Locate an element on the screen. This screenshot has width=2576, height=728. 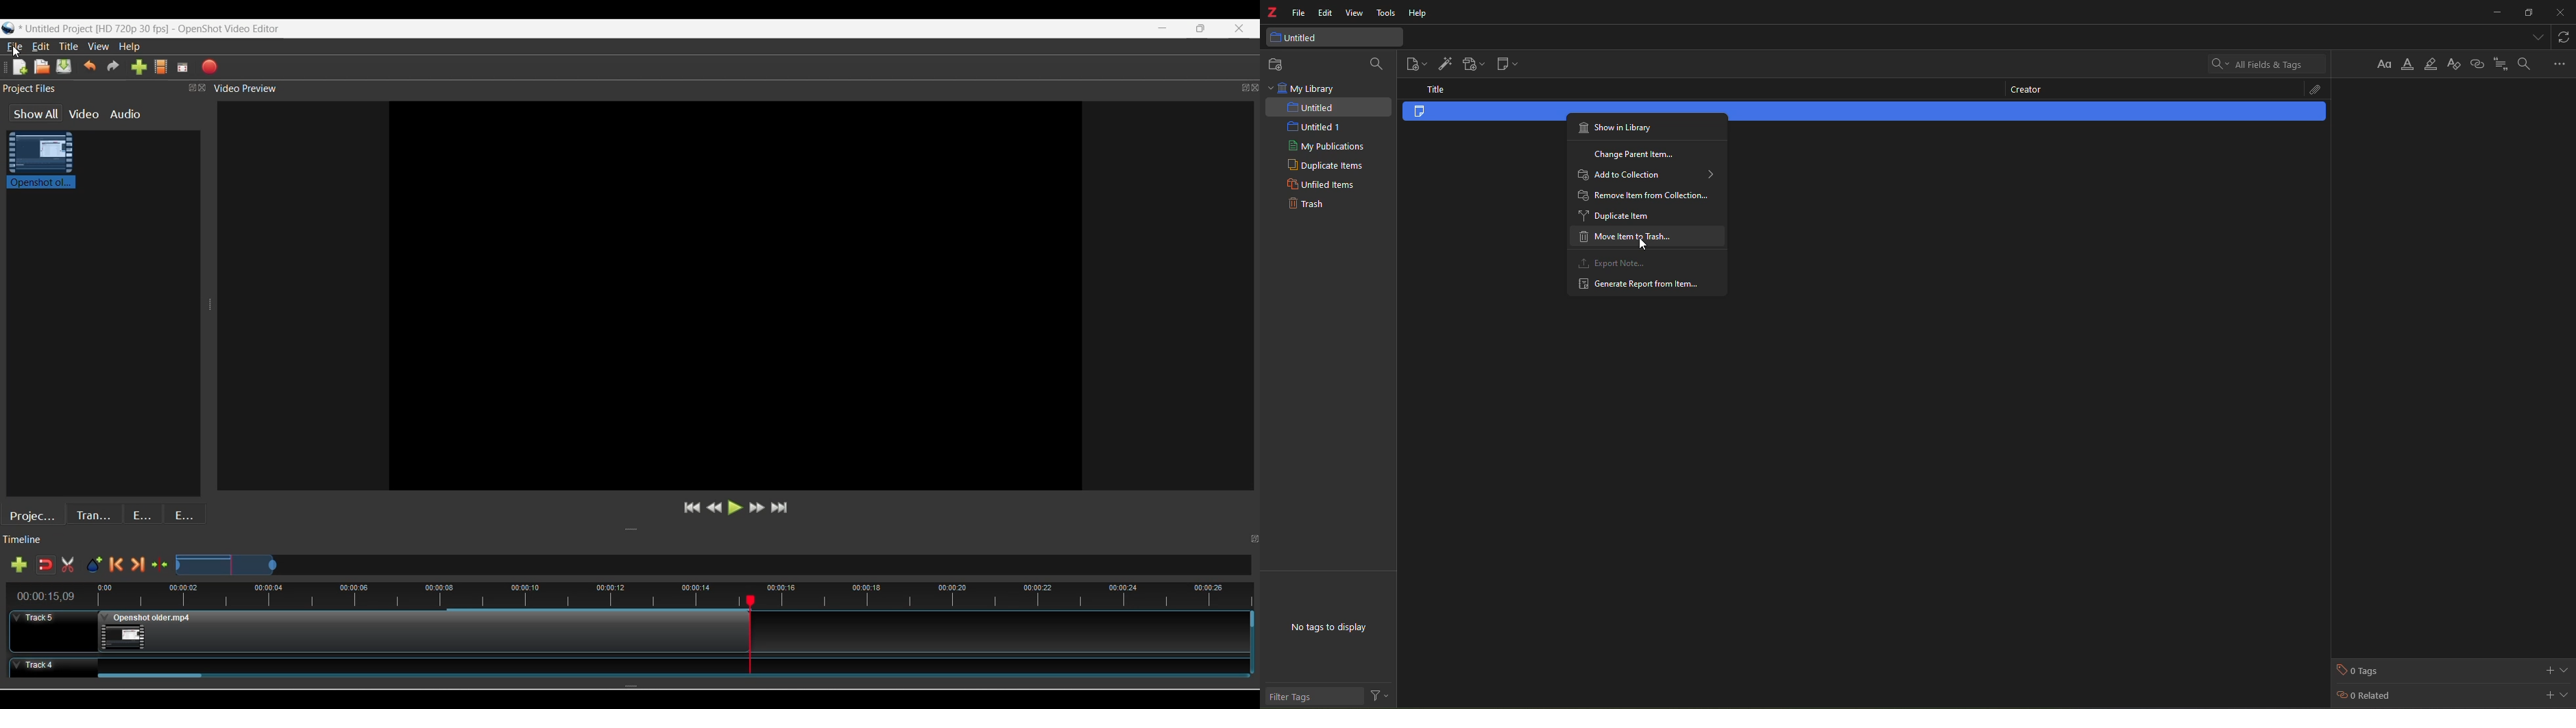
filter tags is located at coordinates (1296, 697).